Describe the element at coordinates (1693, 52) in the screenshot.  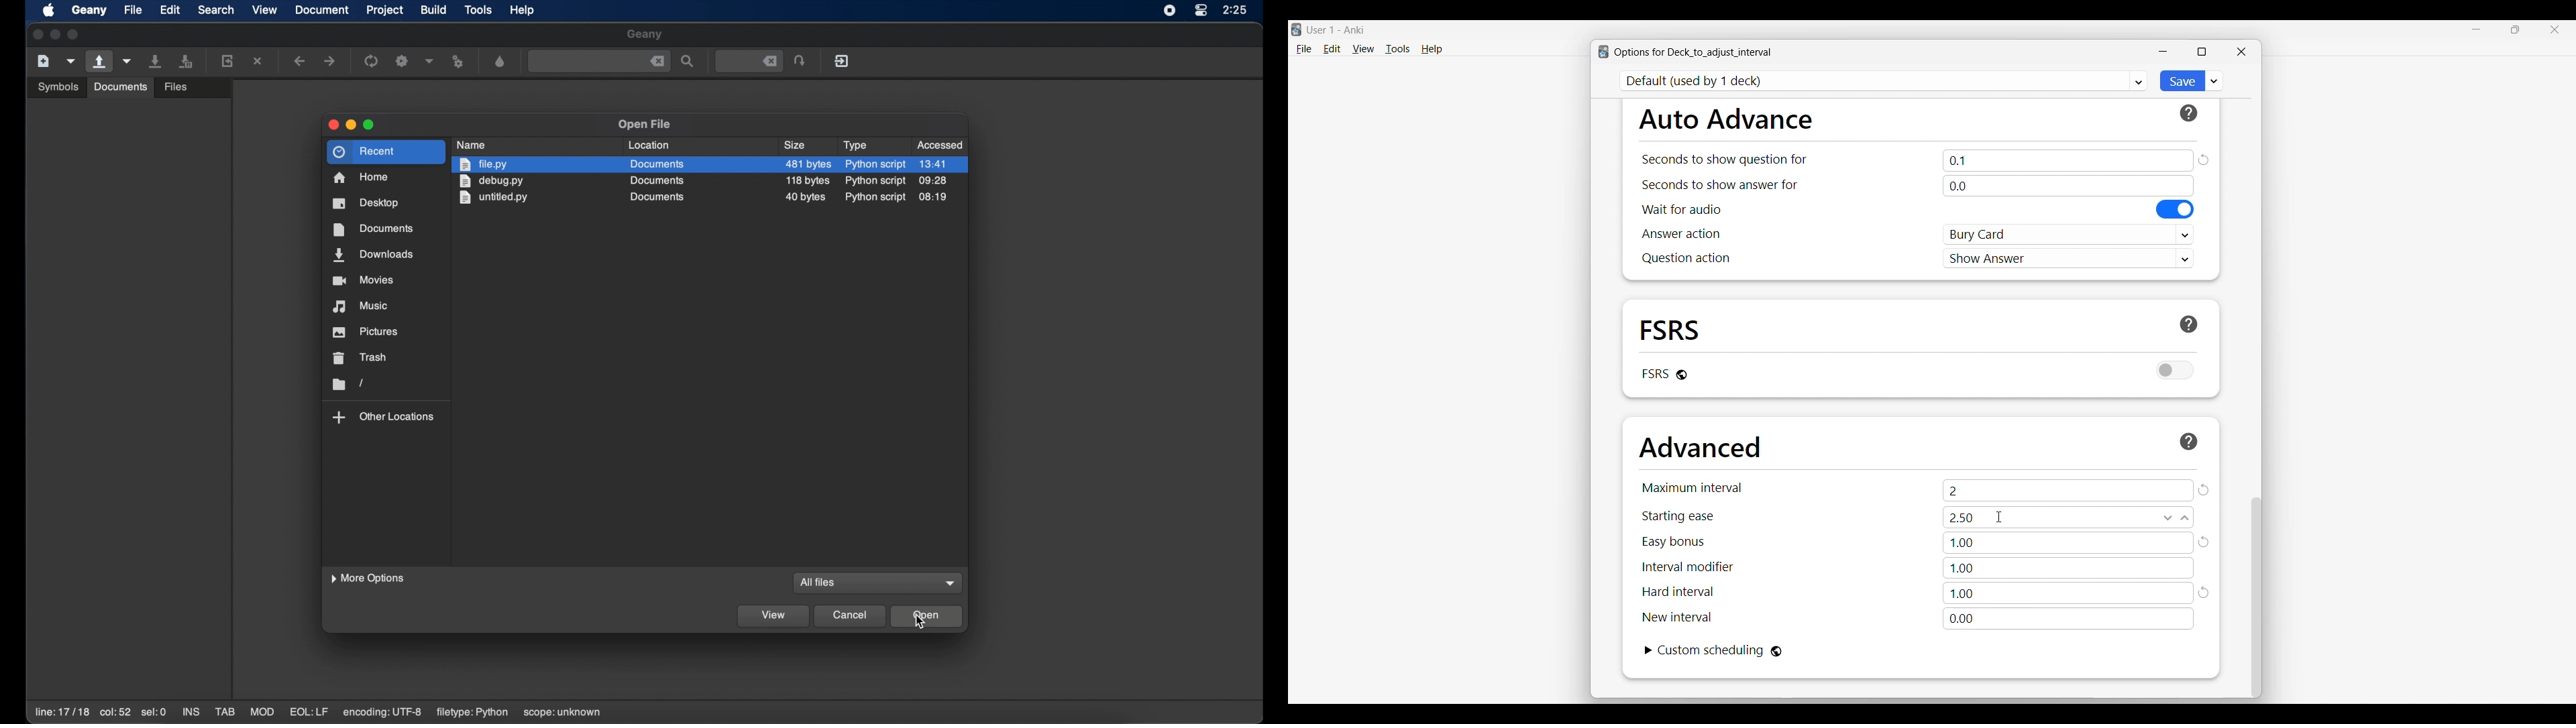
I see `Window title` at that location.